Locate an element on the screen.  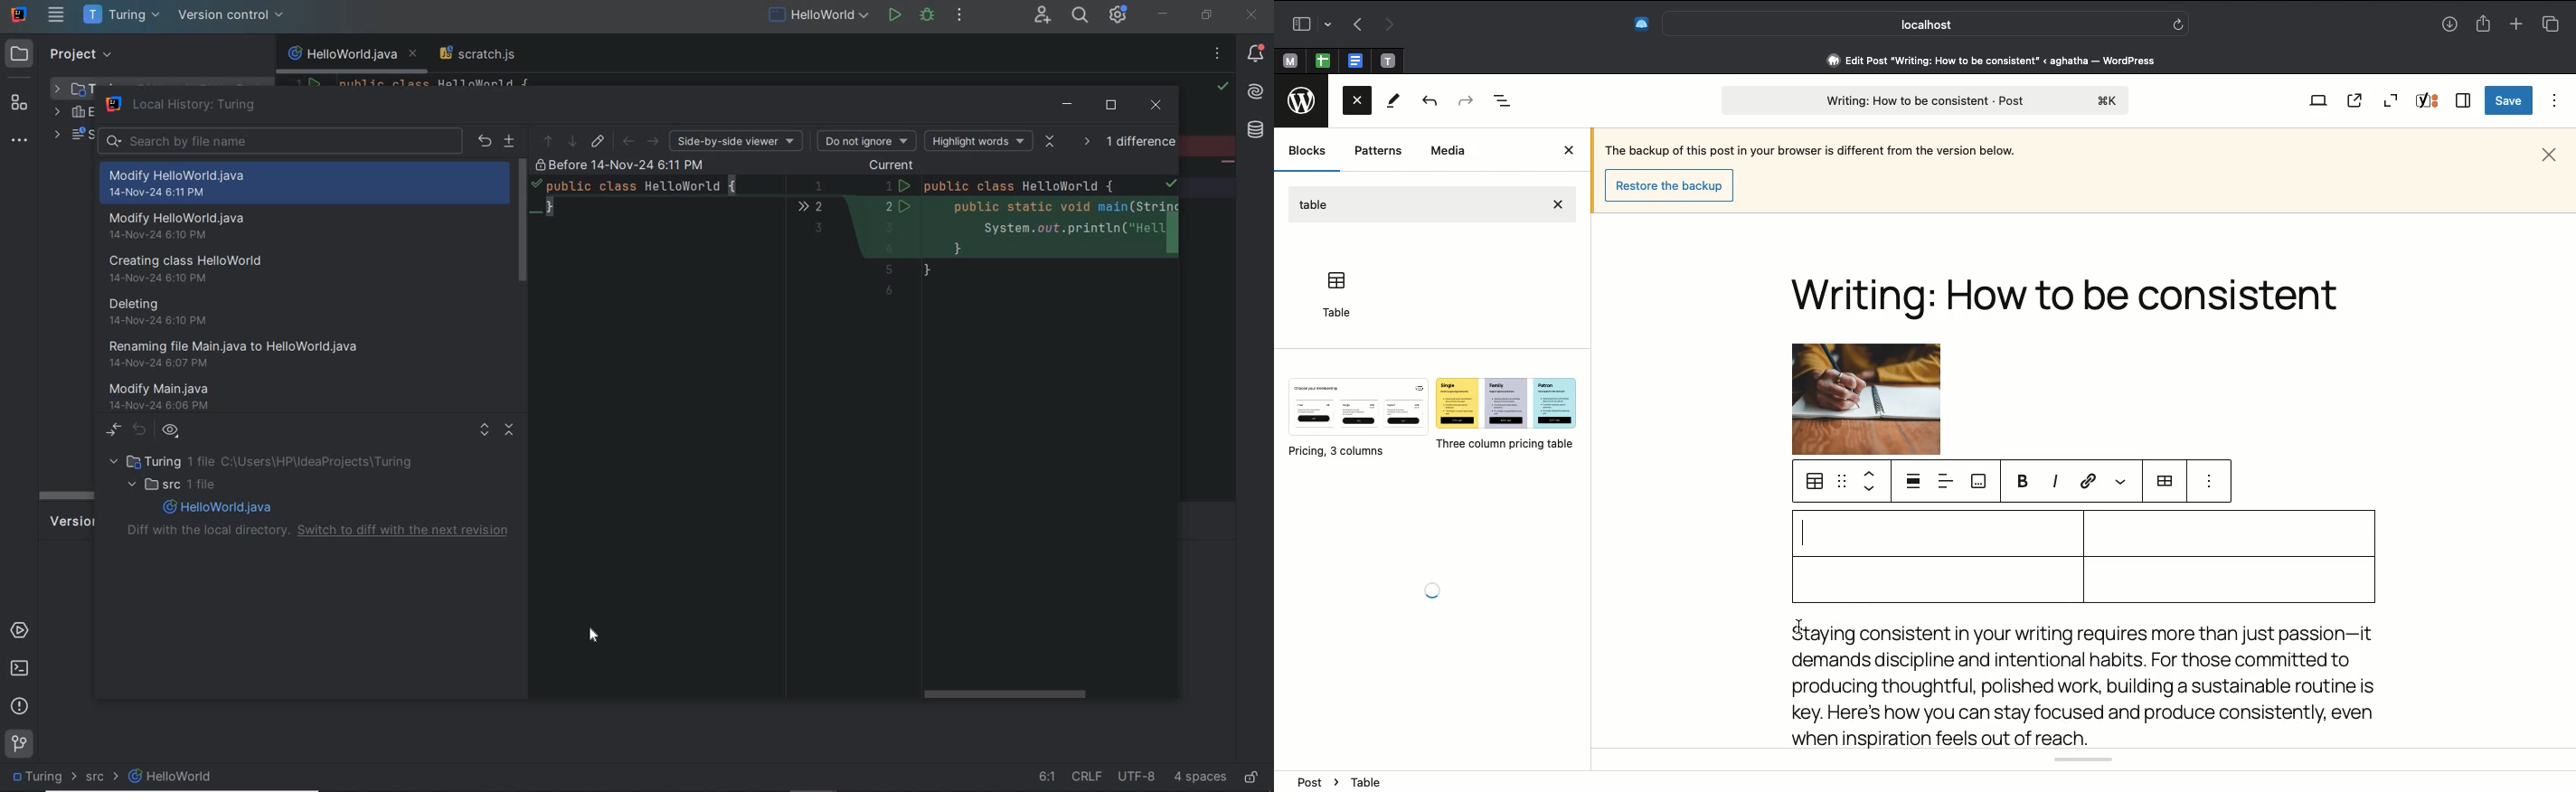
Pinned tabs is located at coordinates (1291, 60).